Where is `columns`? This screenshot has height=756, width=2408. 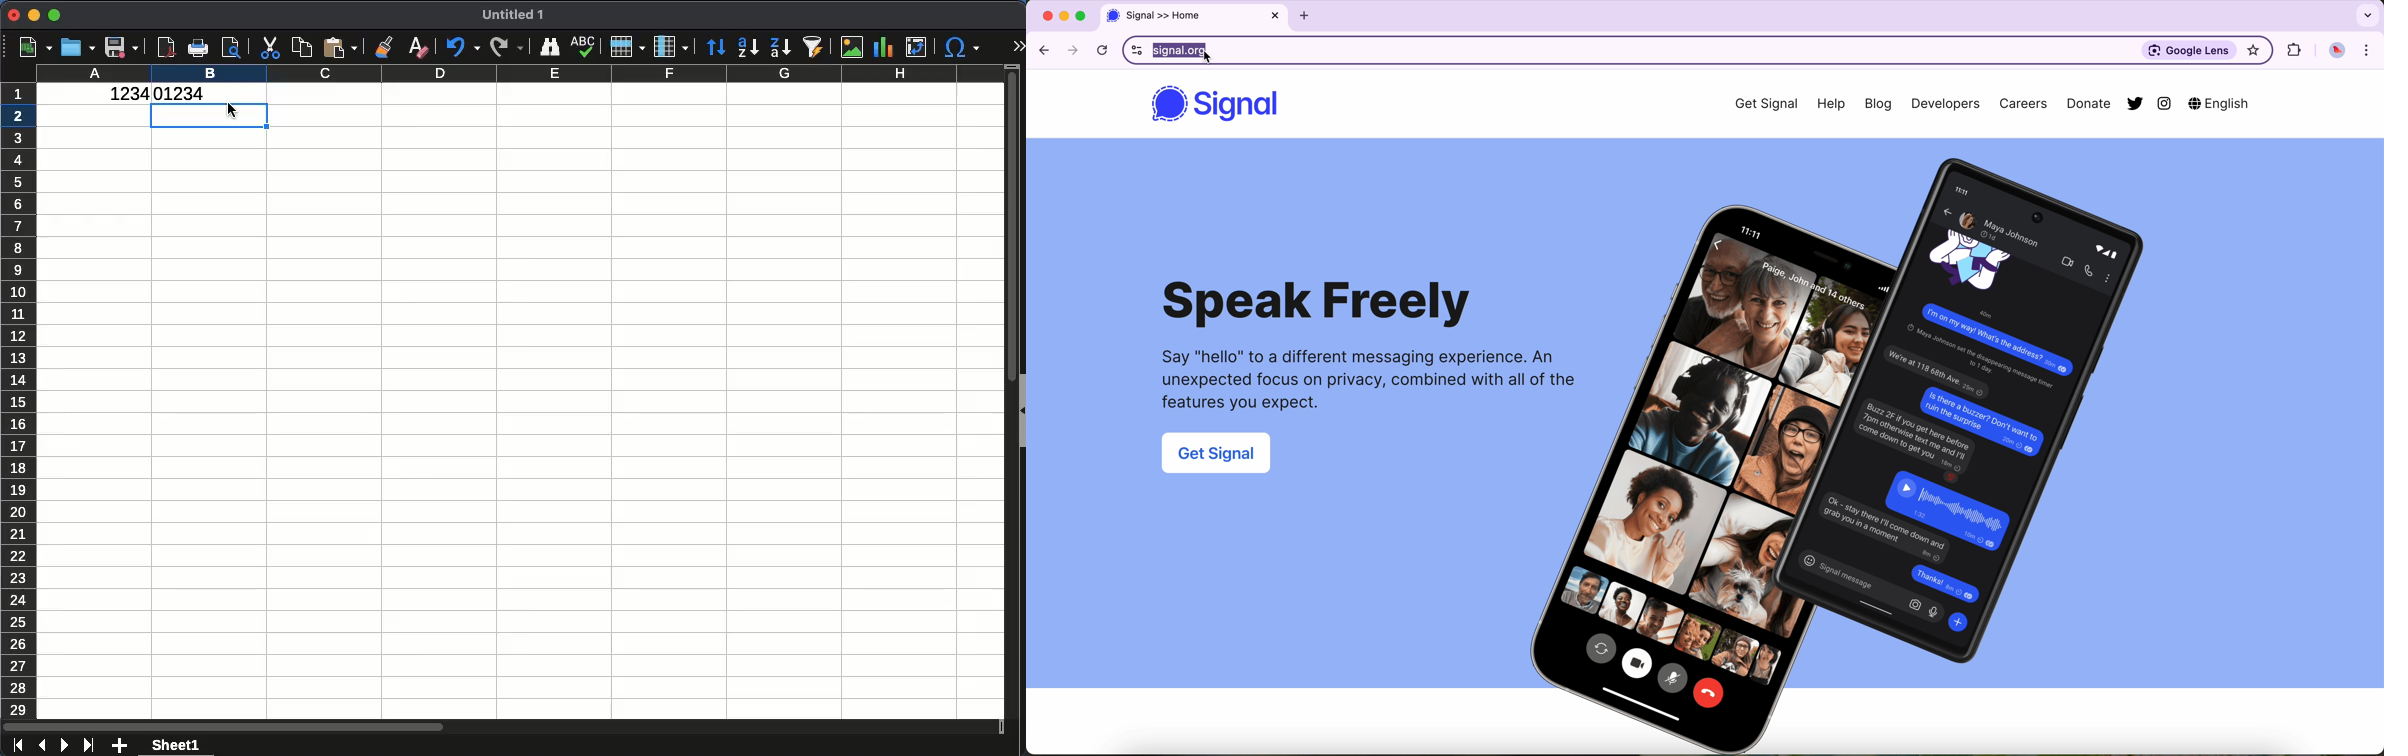 columns is located at coordinates (519, 75).